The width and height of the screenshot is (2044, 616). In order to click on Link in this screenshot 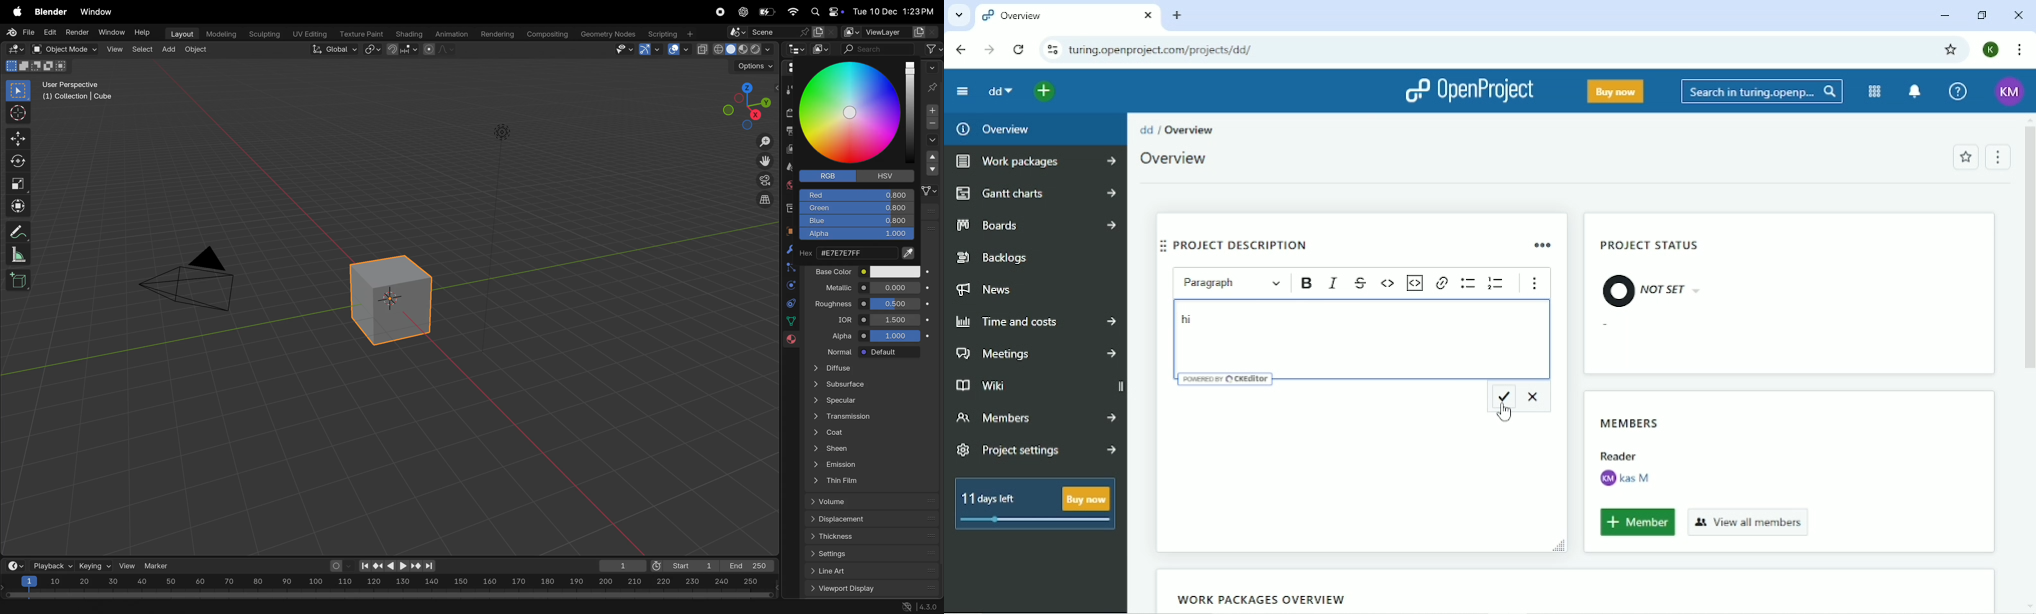, I will do `click(1443, 283)`.